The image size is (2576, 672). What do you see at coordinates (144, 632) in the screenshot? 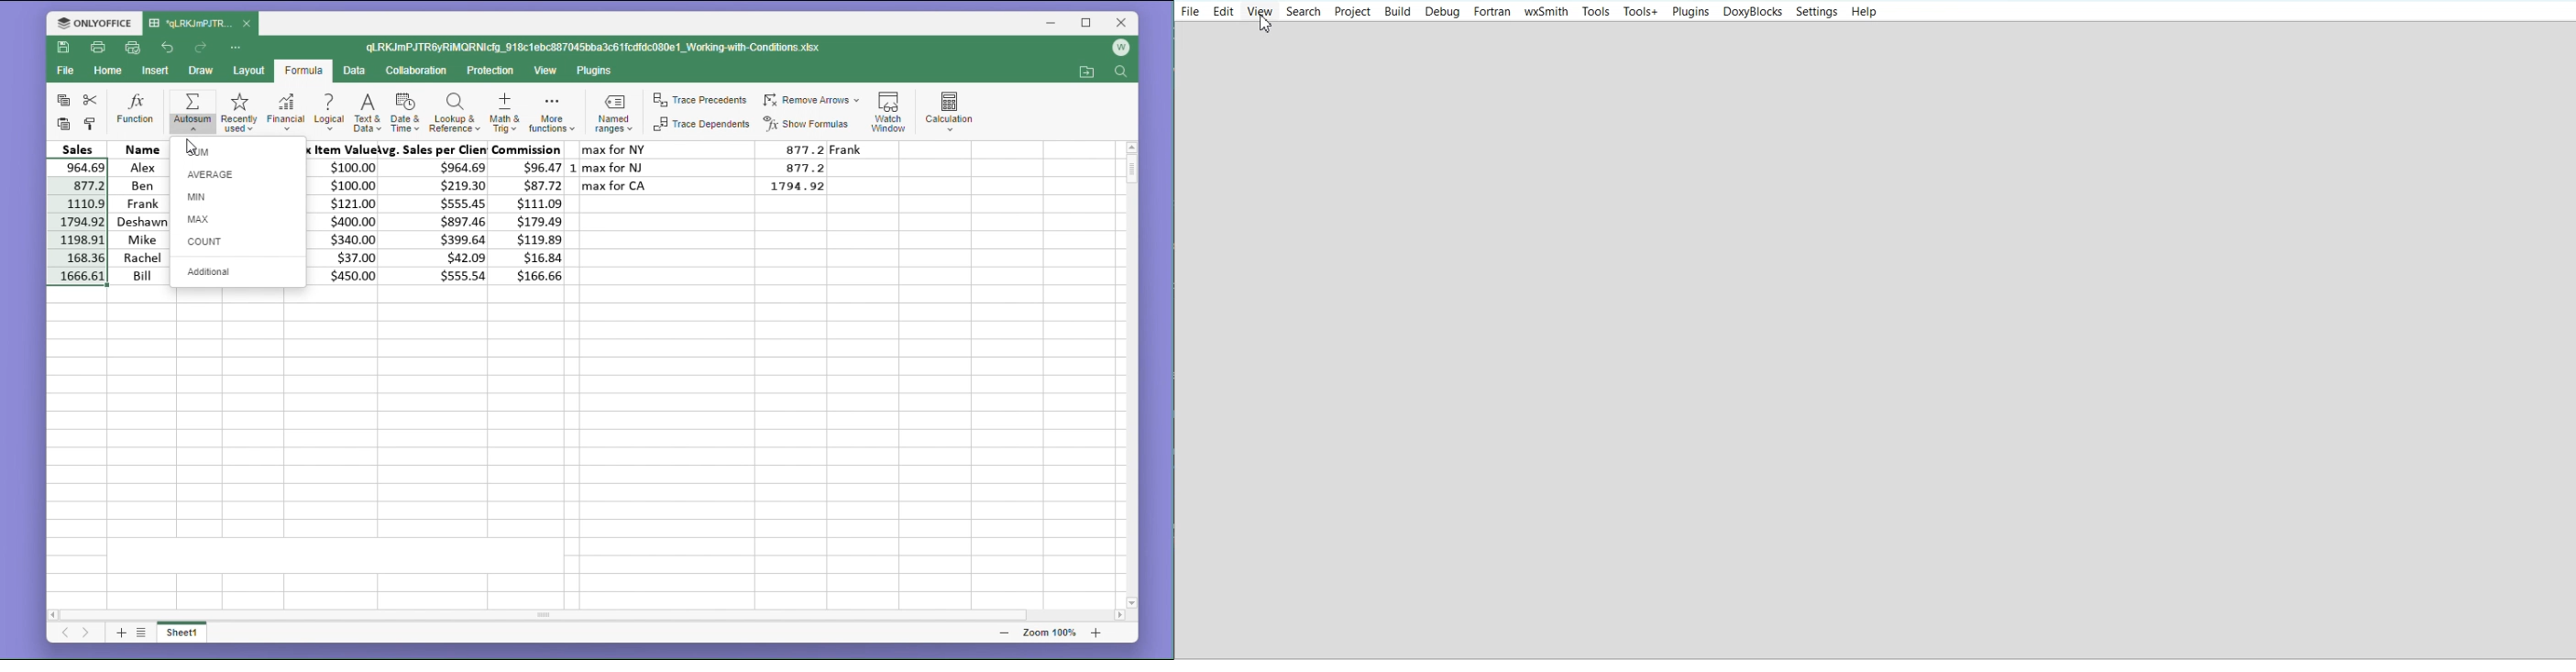
I see `list of sheets` at bounding box center [144, 632].